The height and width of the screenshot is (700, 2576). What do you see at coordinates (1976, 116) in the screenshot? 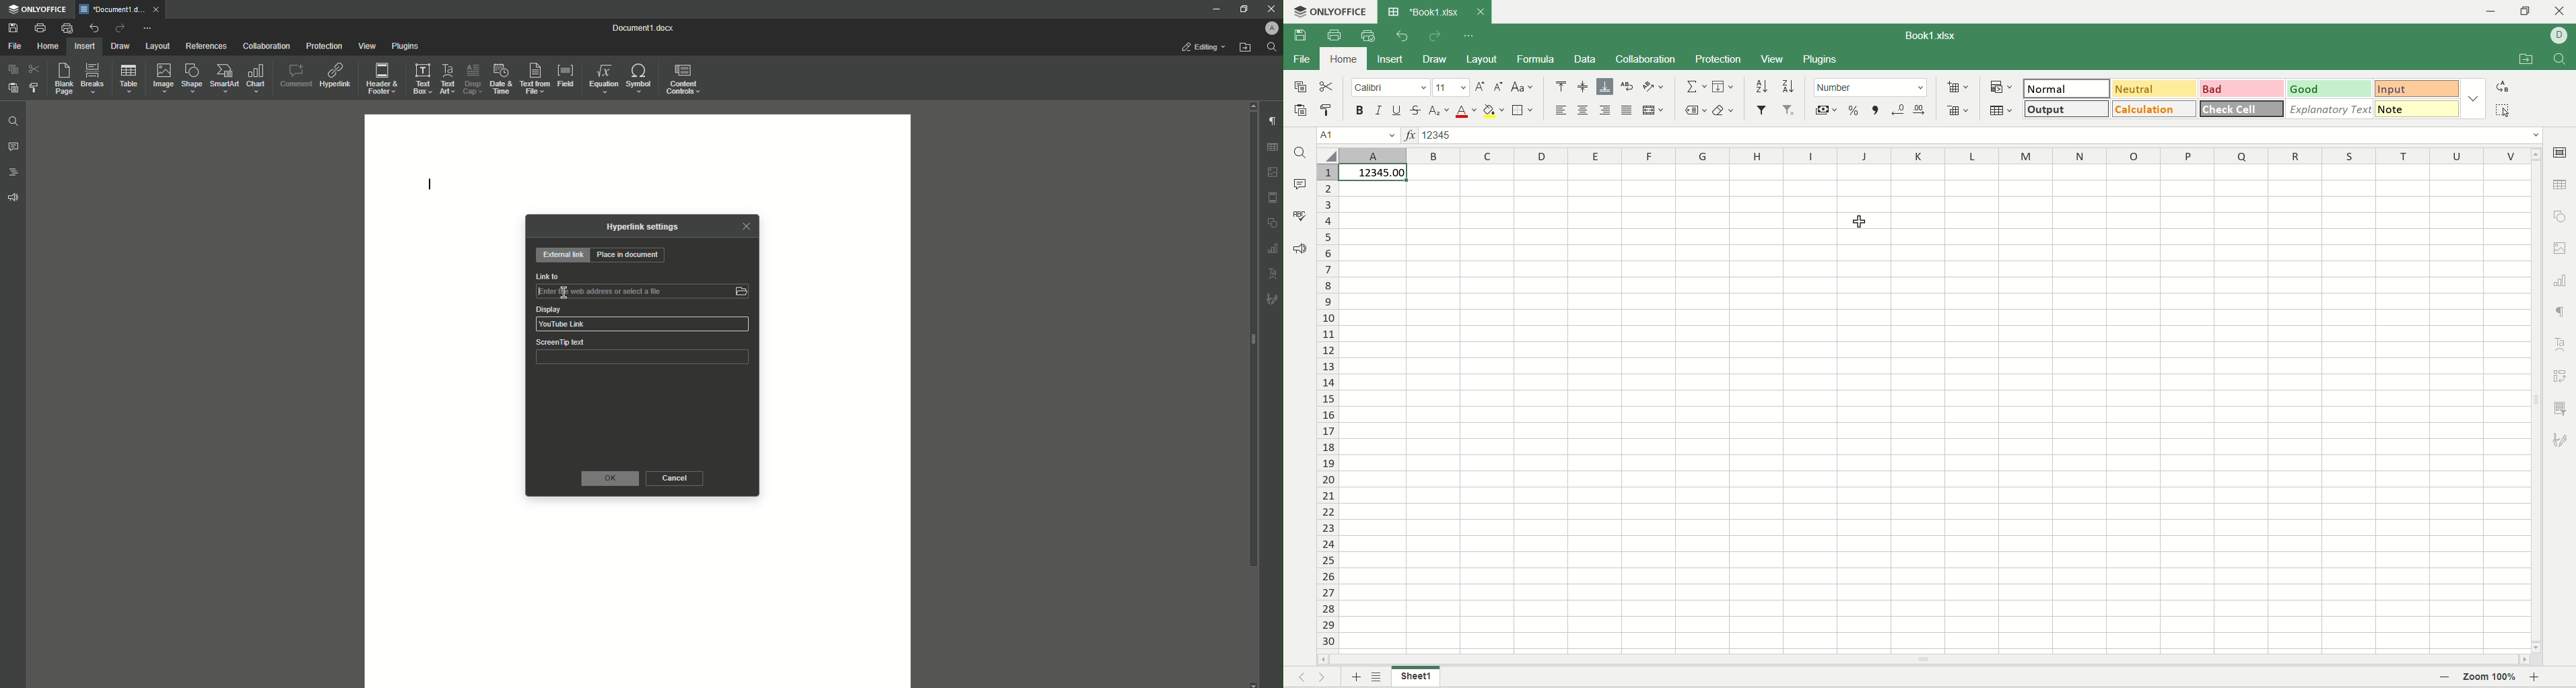
I see `number format` at bounding box center [1976, 116].